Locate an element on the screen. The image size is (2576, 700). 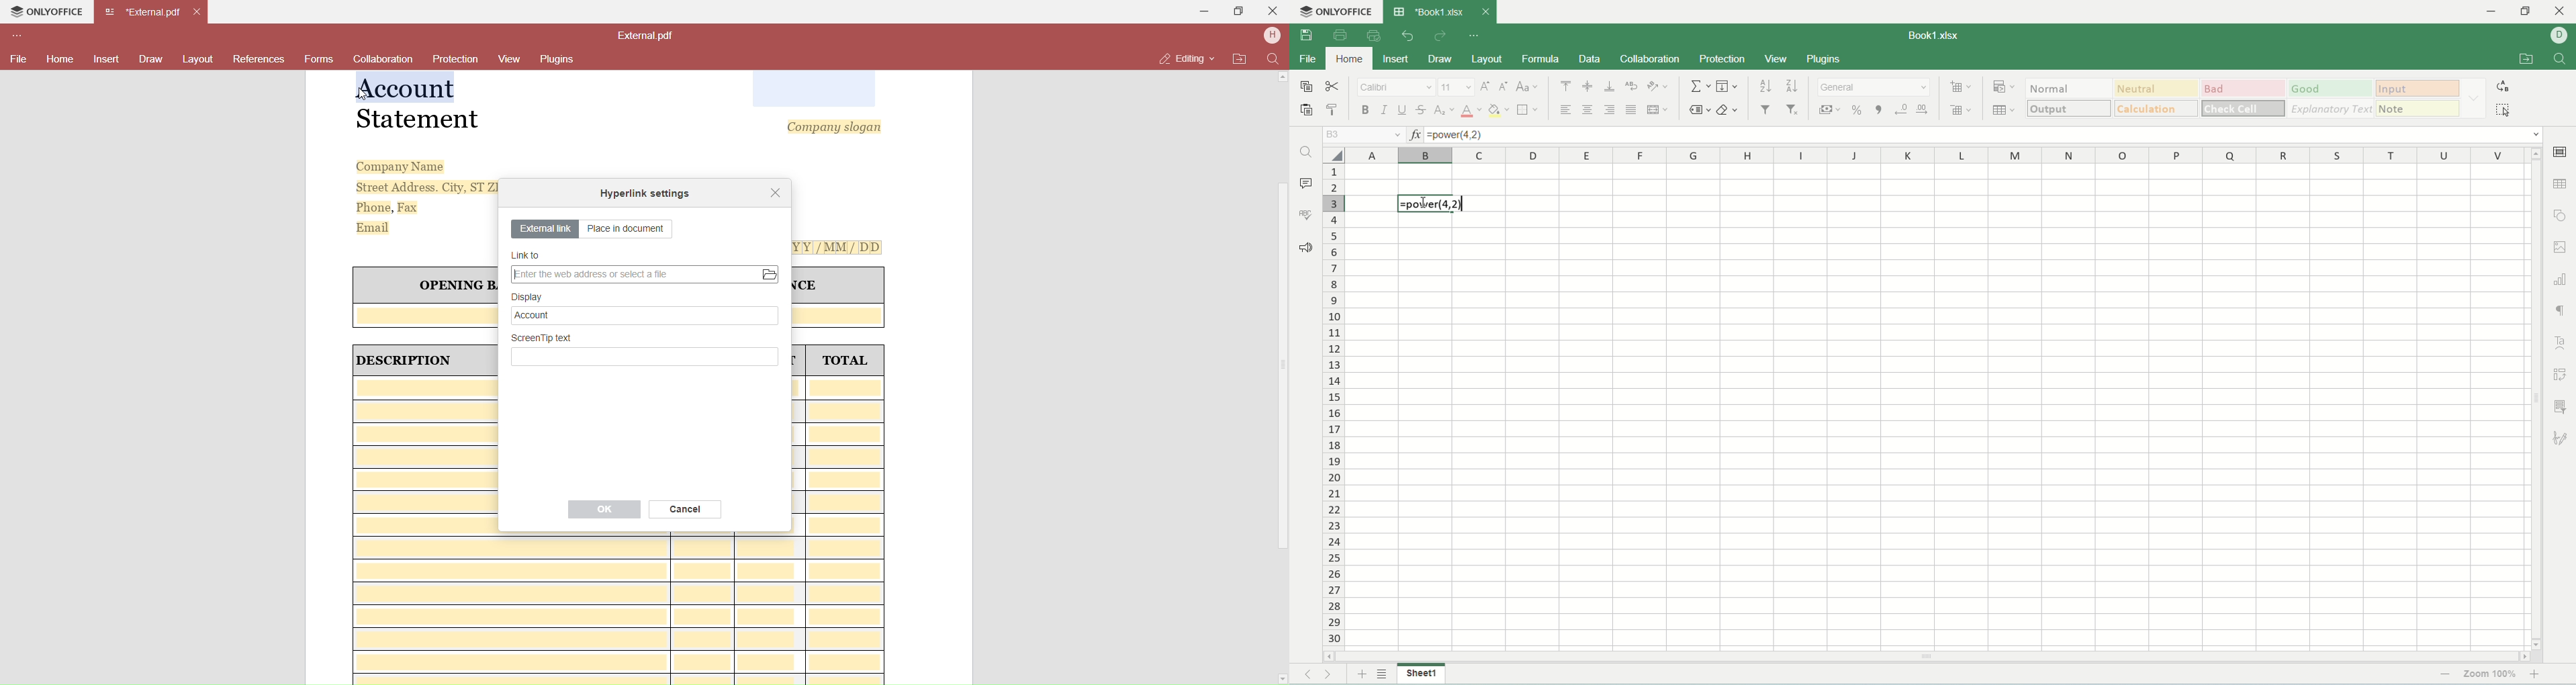
pivot table settings is located at coordinates (2561, 374).